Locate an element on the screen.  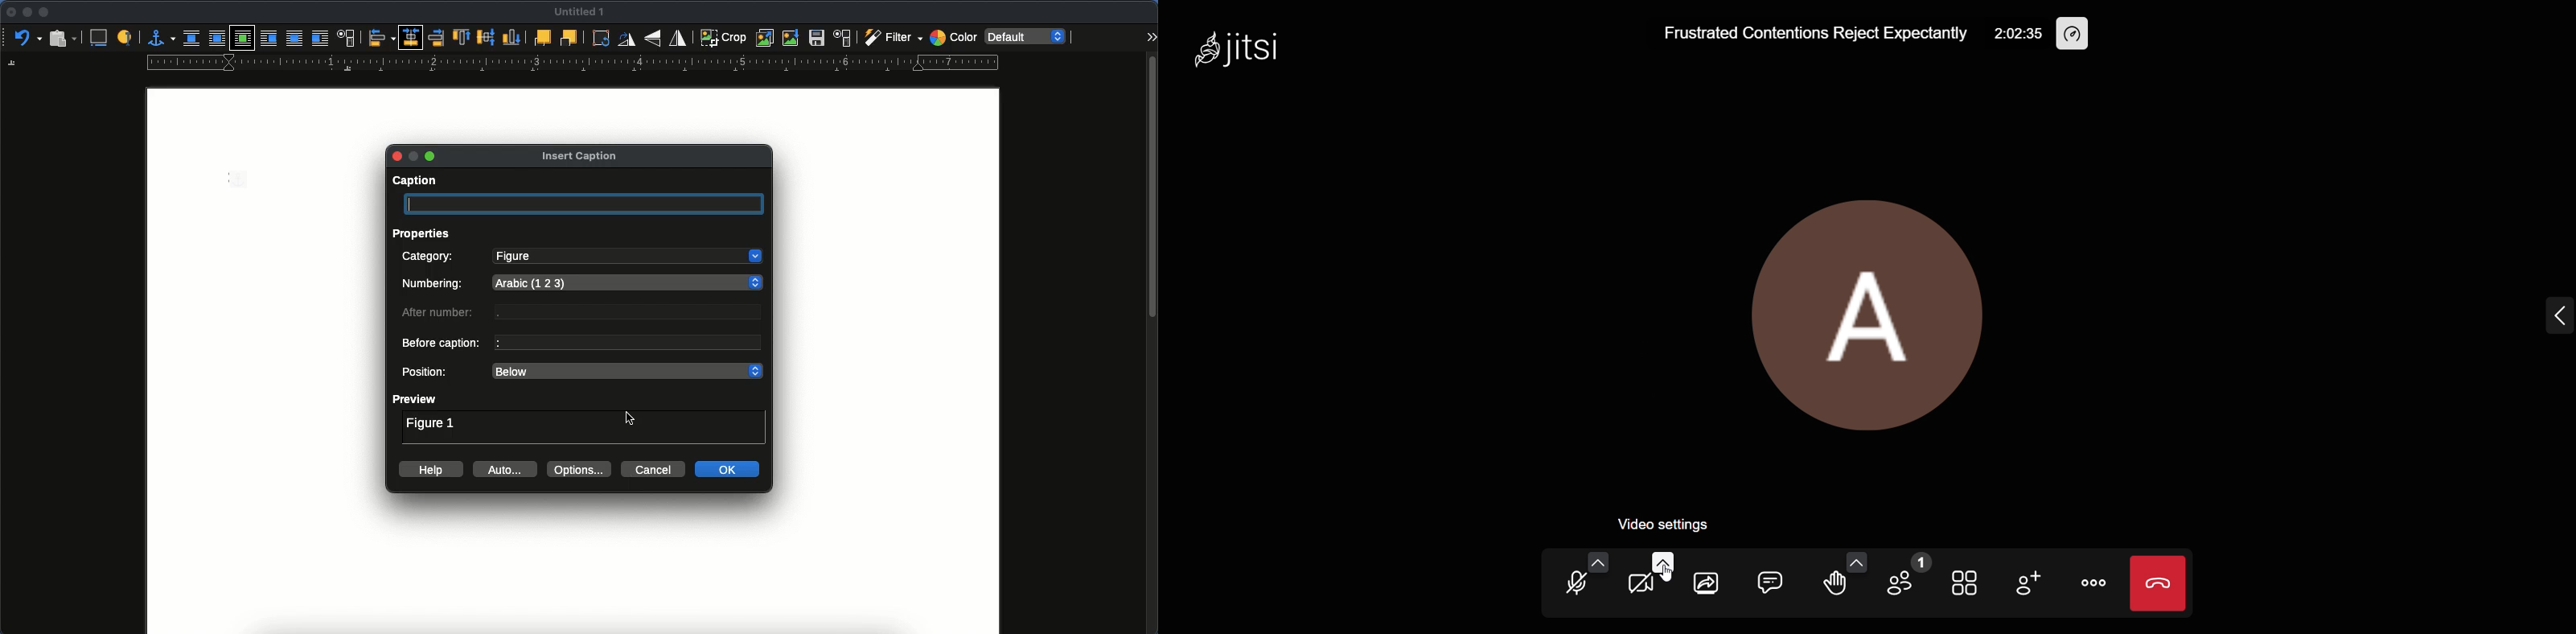
label to identify an object  is located at coordinates (126, 36).